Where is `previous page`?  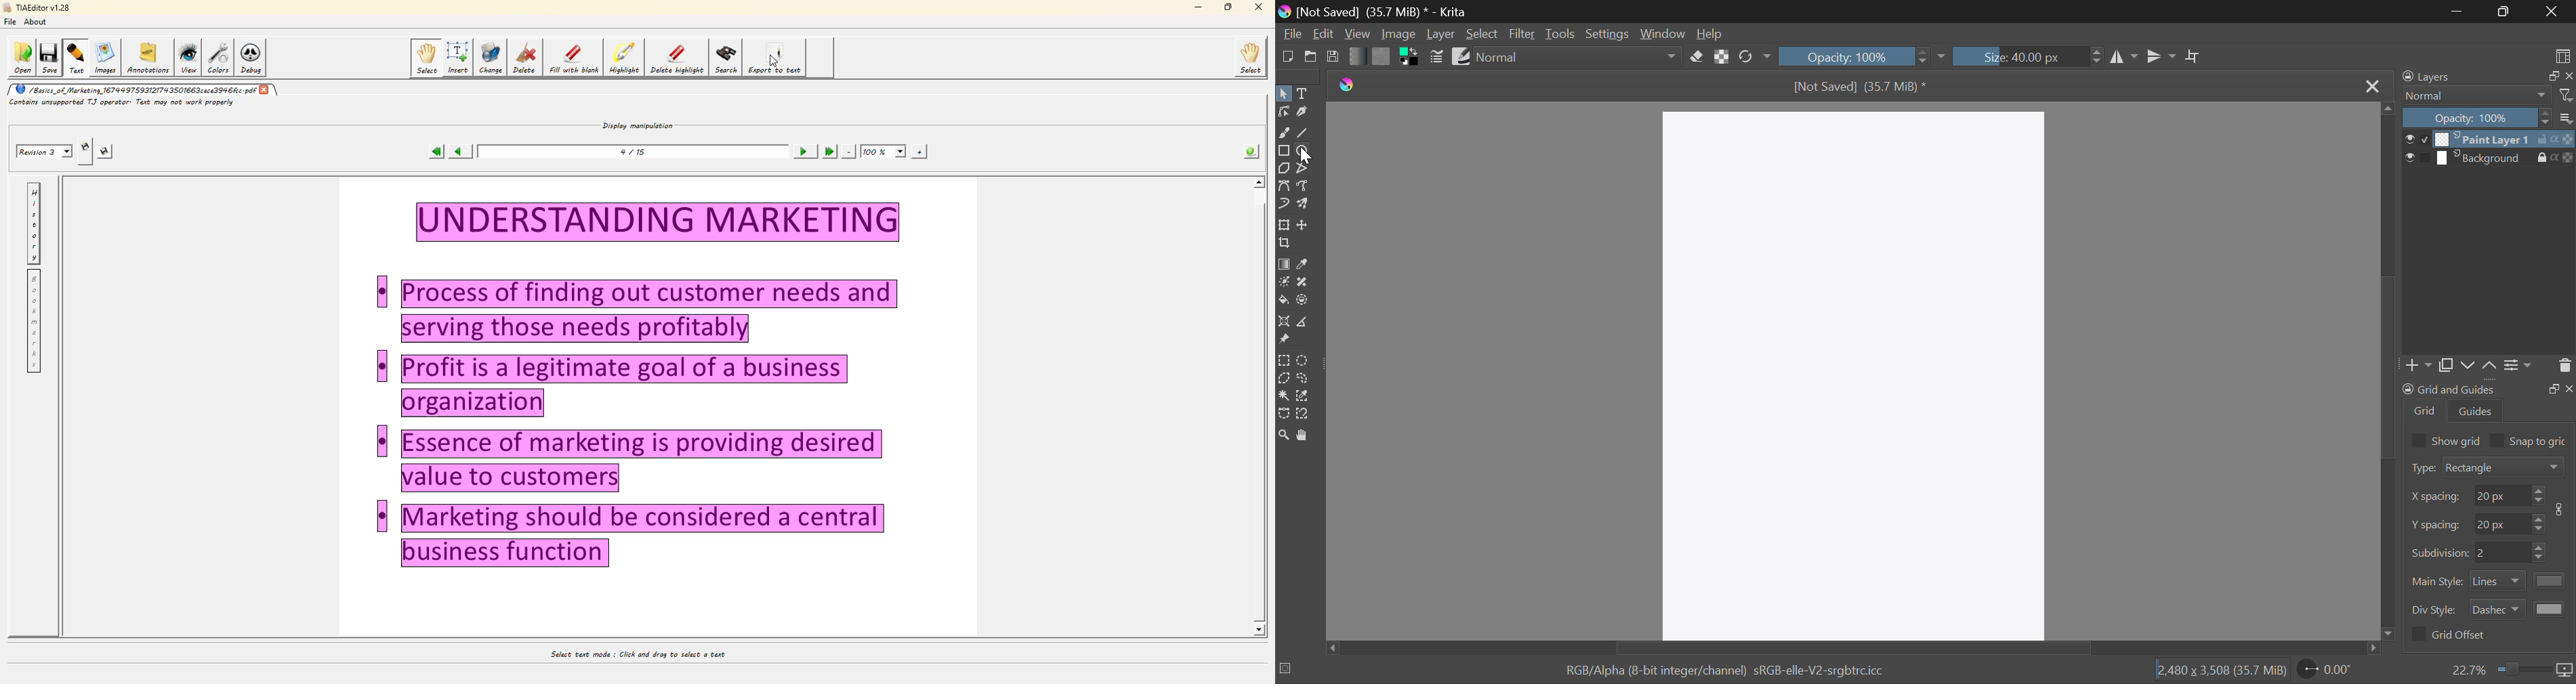
previous page is located at coordinates (459, 152).